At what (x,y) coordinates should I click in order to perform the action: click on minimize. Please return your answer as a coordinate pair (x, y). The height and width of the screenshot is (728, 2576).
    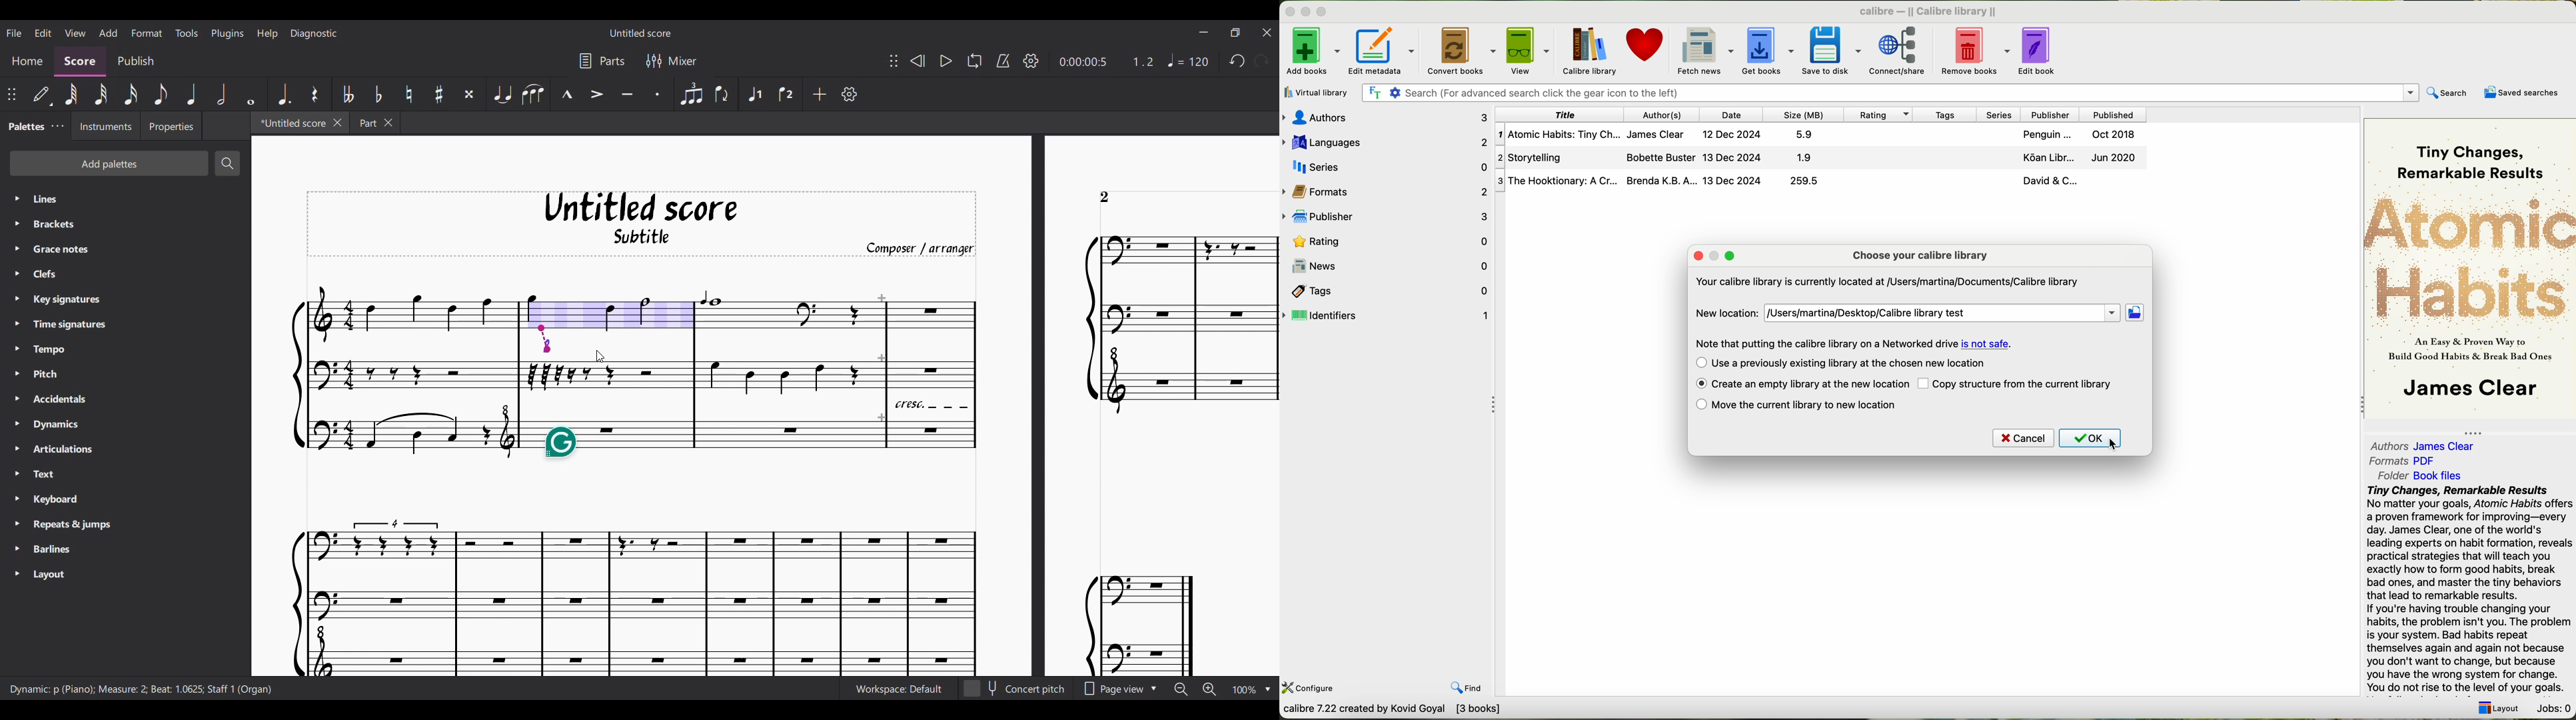
    Looking at the image, I should click on (1718, 256).